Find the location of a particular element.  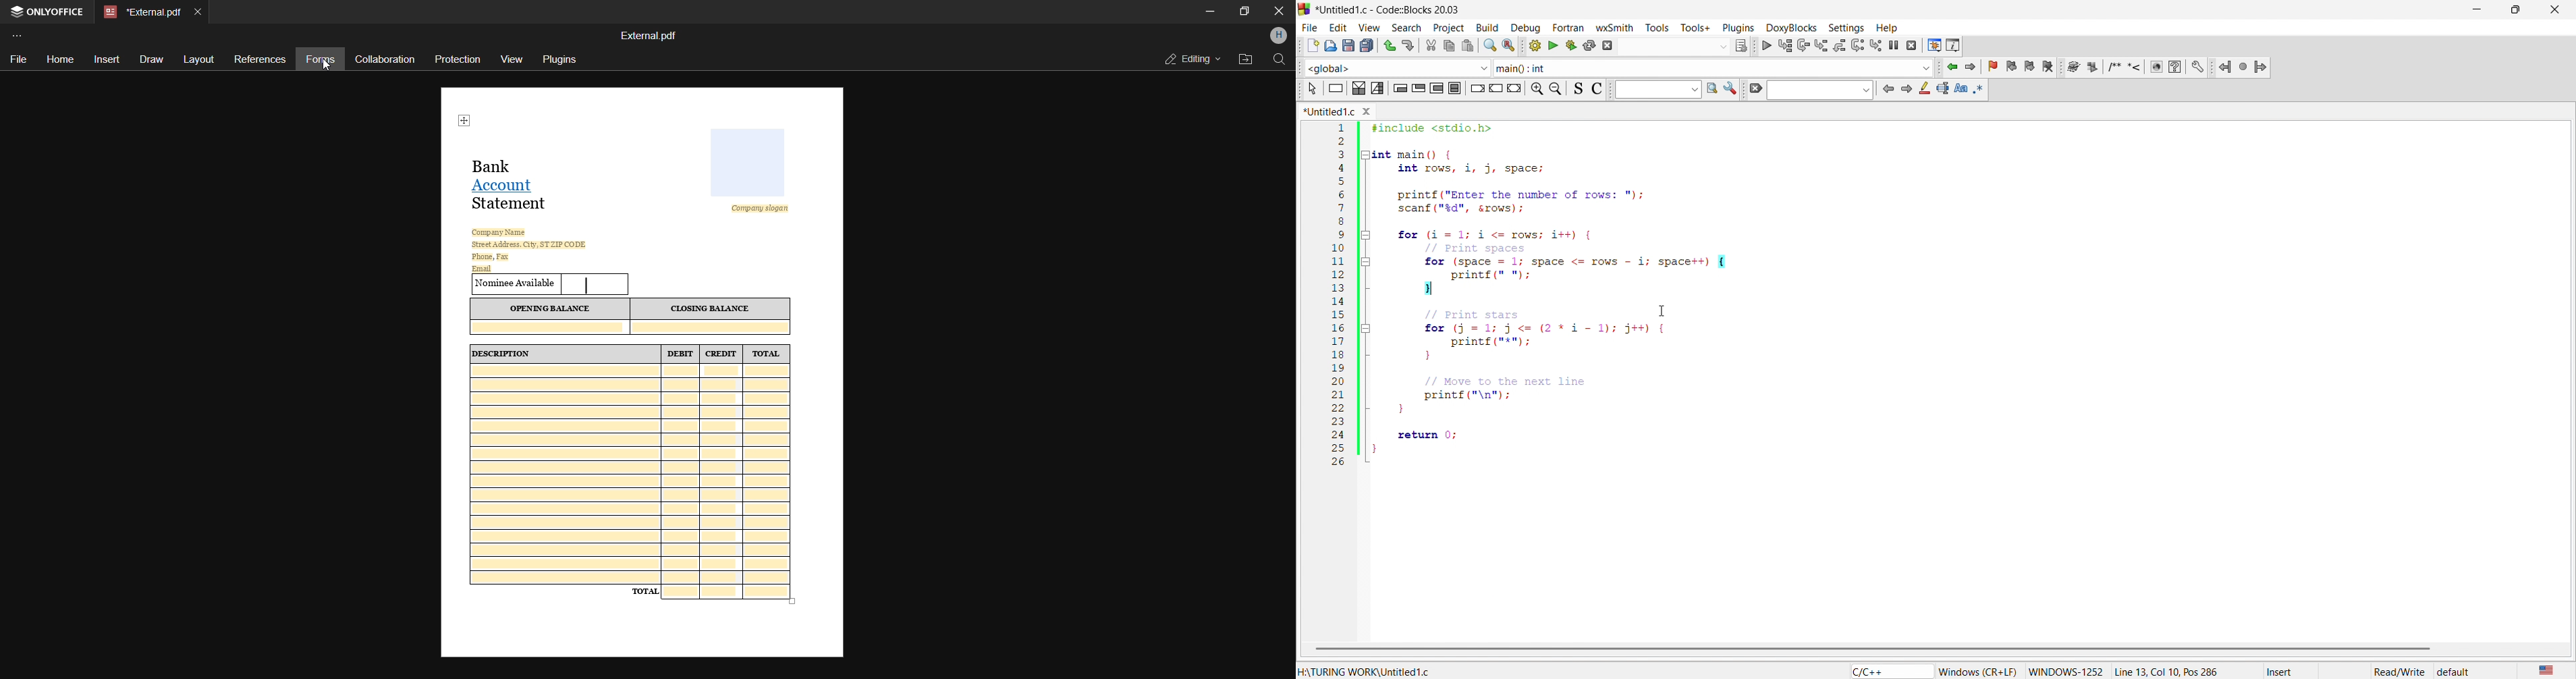

save as is located at coordinates (1348, 45).